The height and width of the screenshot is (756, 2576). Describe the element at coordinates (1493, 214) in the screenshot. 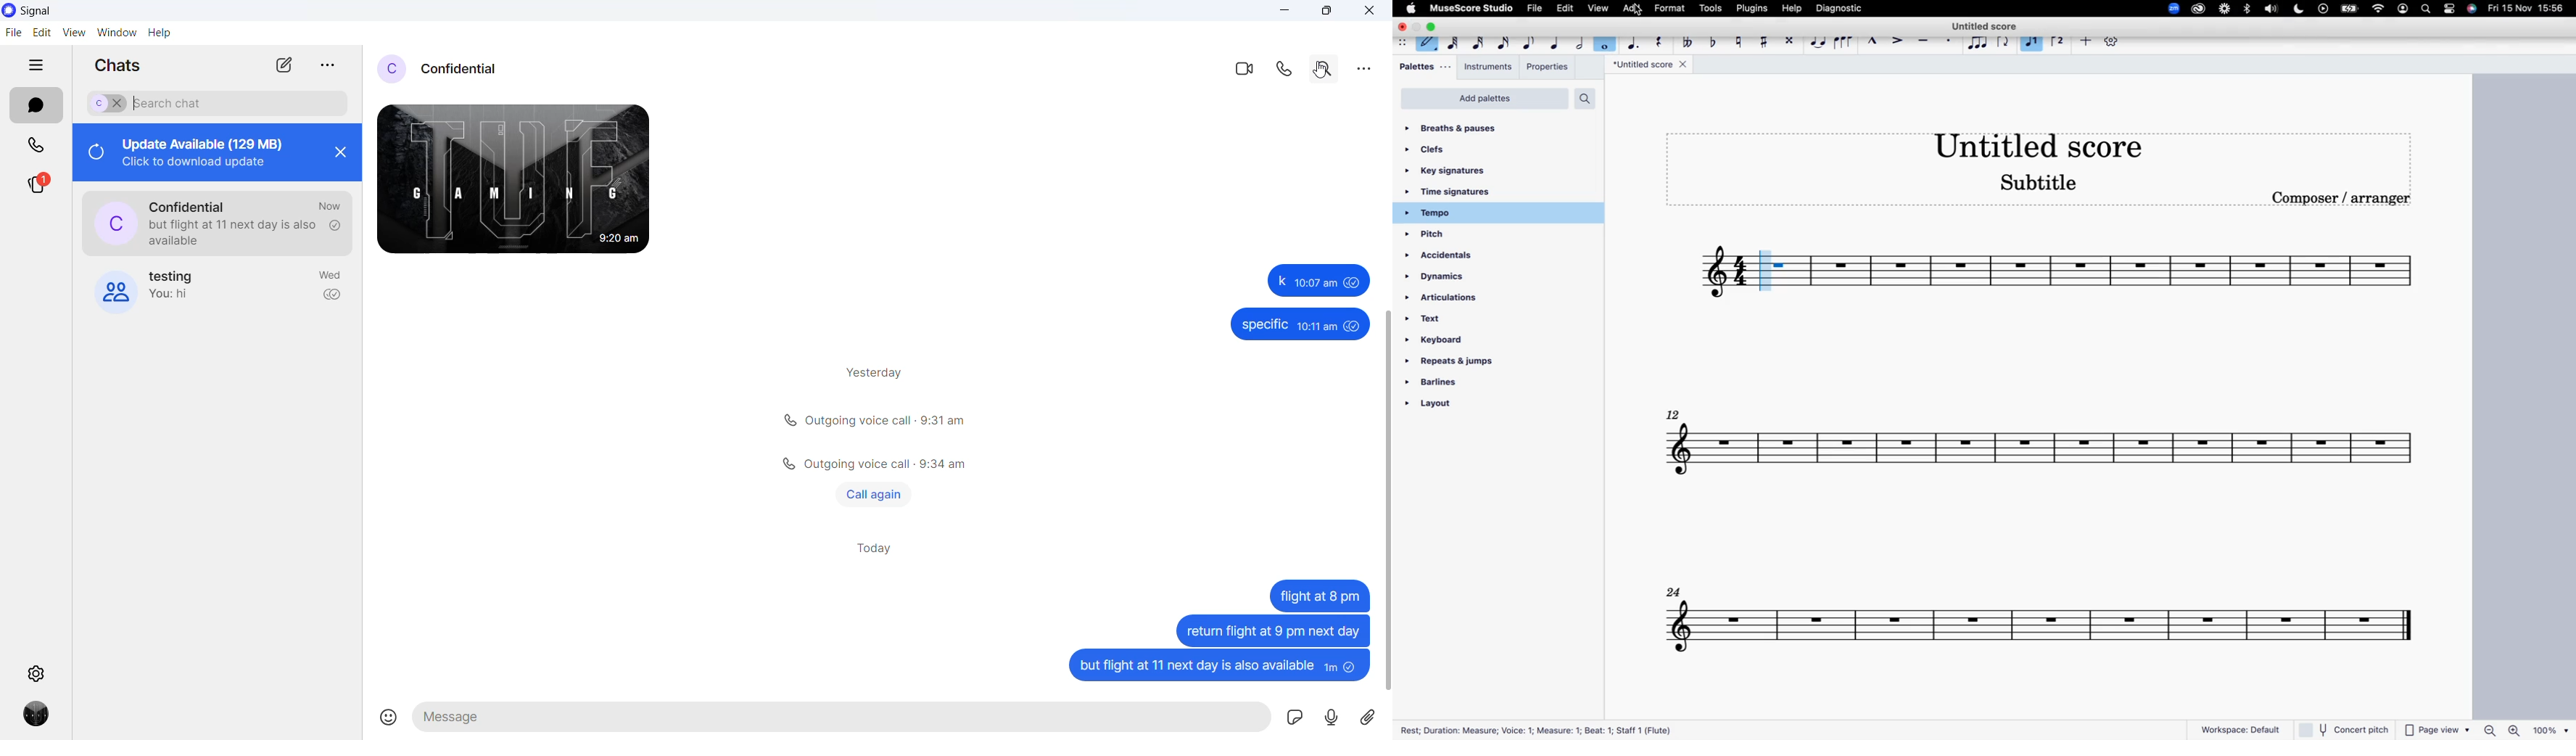

I see `tempo` at that location.